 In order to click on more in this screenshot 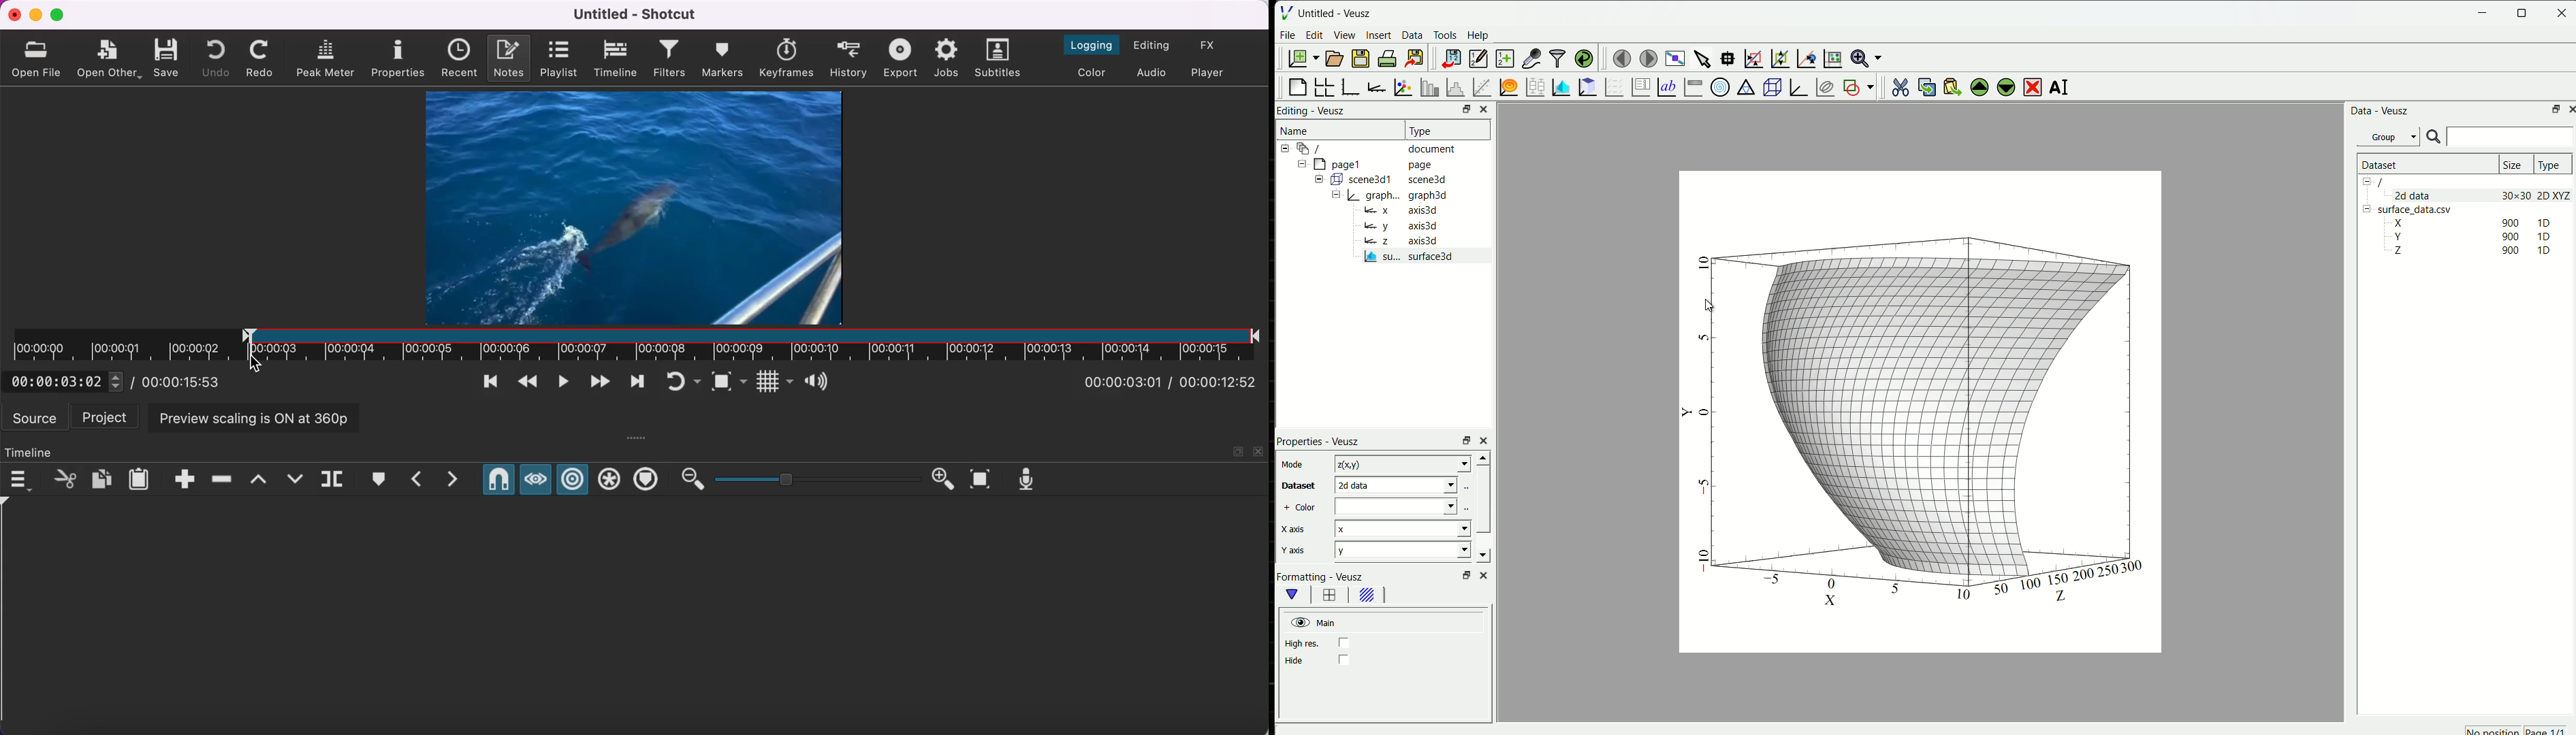, I will do `click(639, 437)`.